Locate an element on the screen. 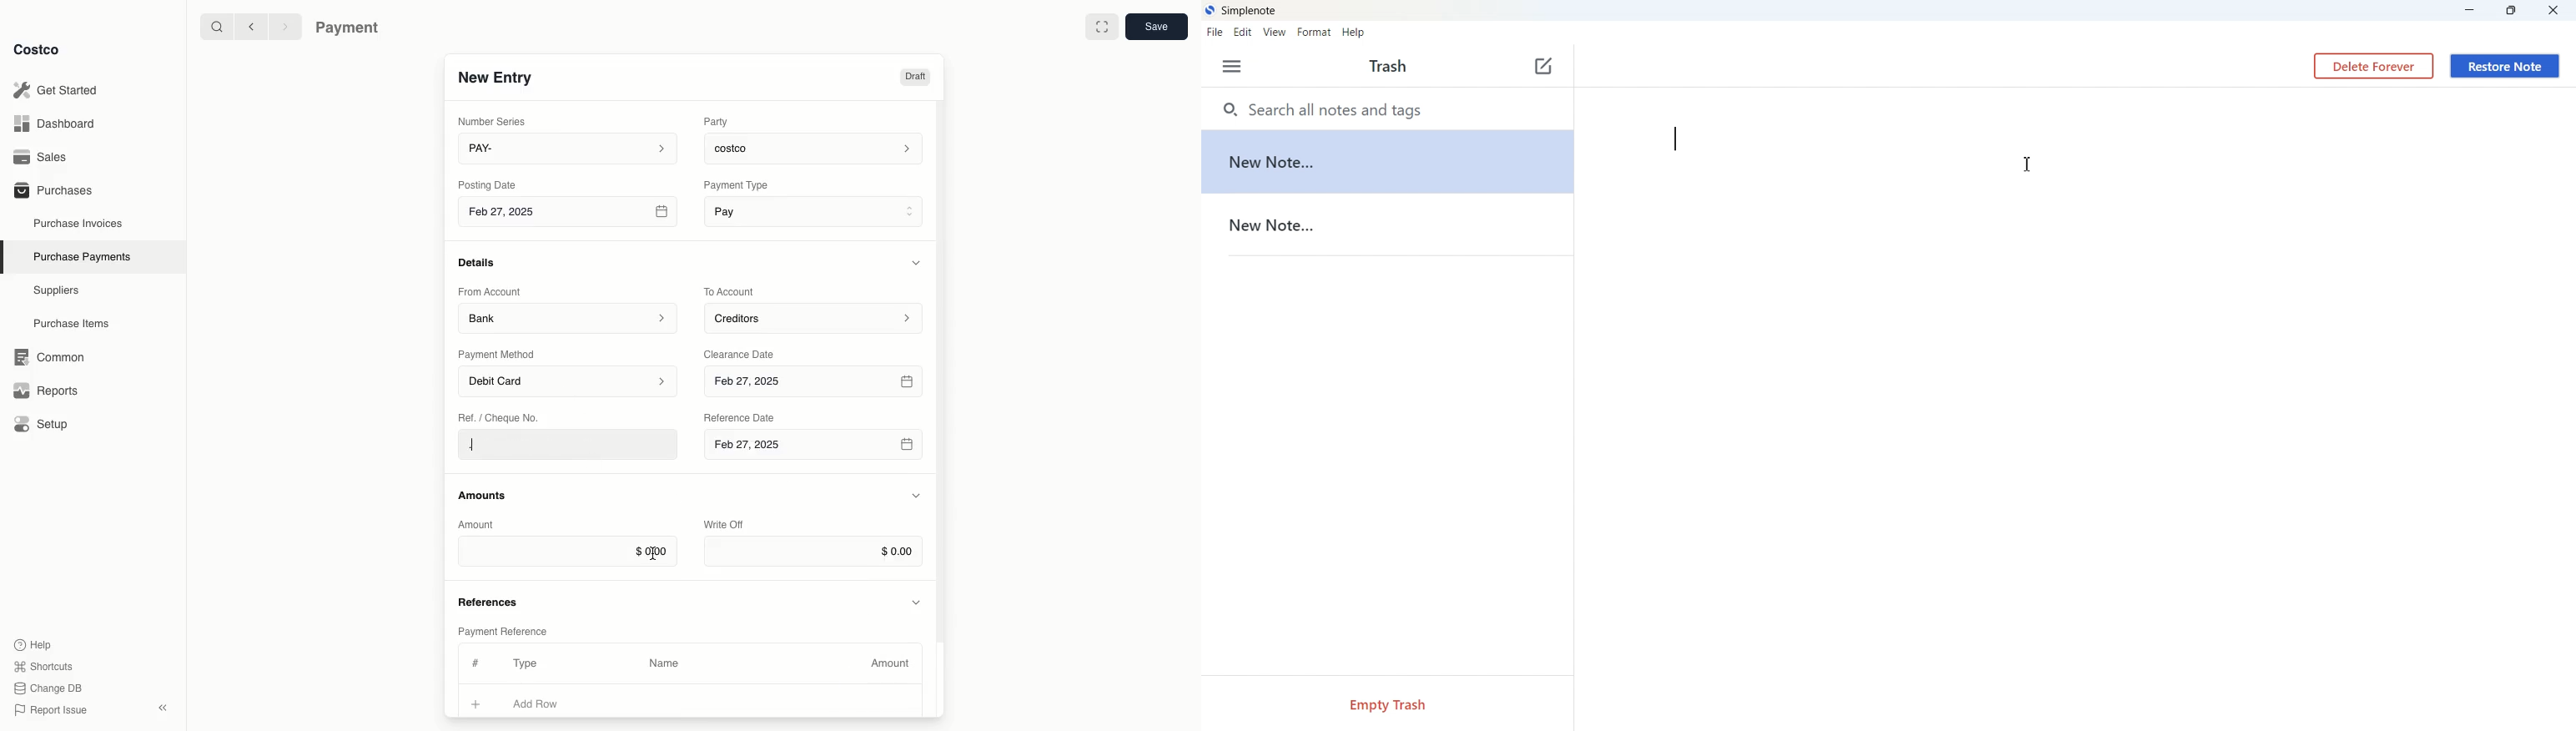 The height and width of the screenshot is (756, 2576). Restore Note is located at coordinates (2505, 67).